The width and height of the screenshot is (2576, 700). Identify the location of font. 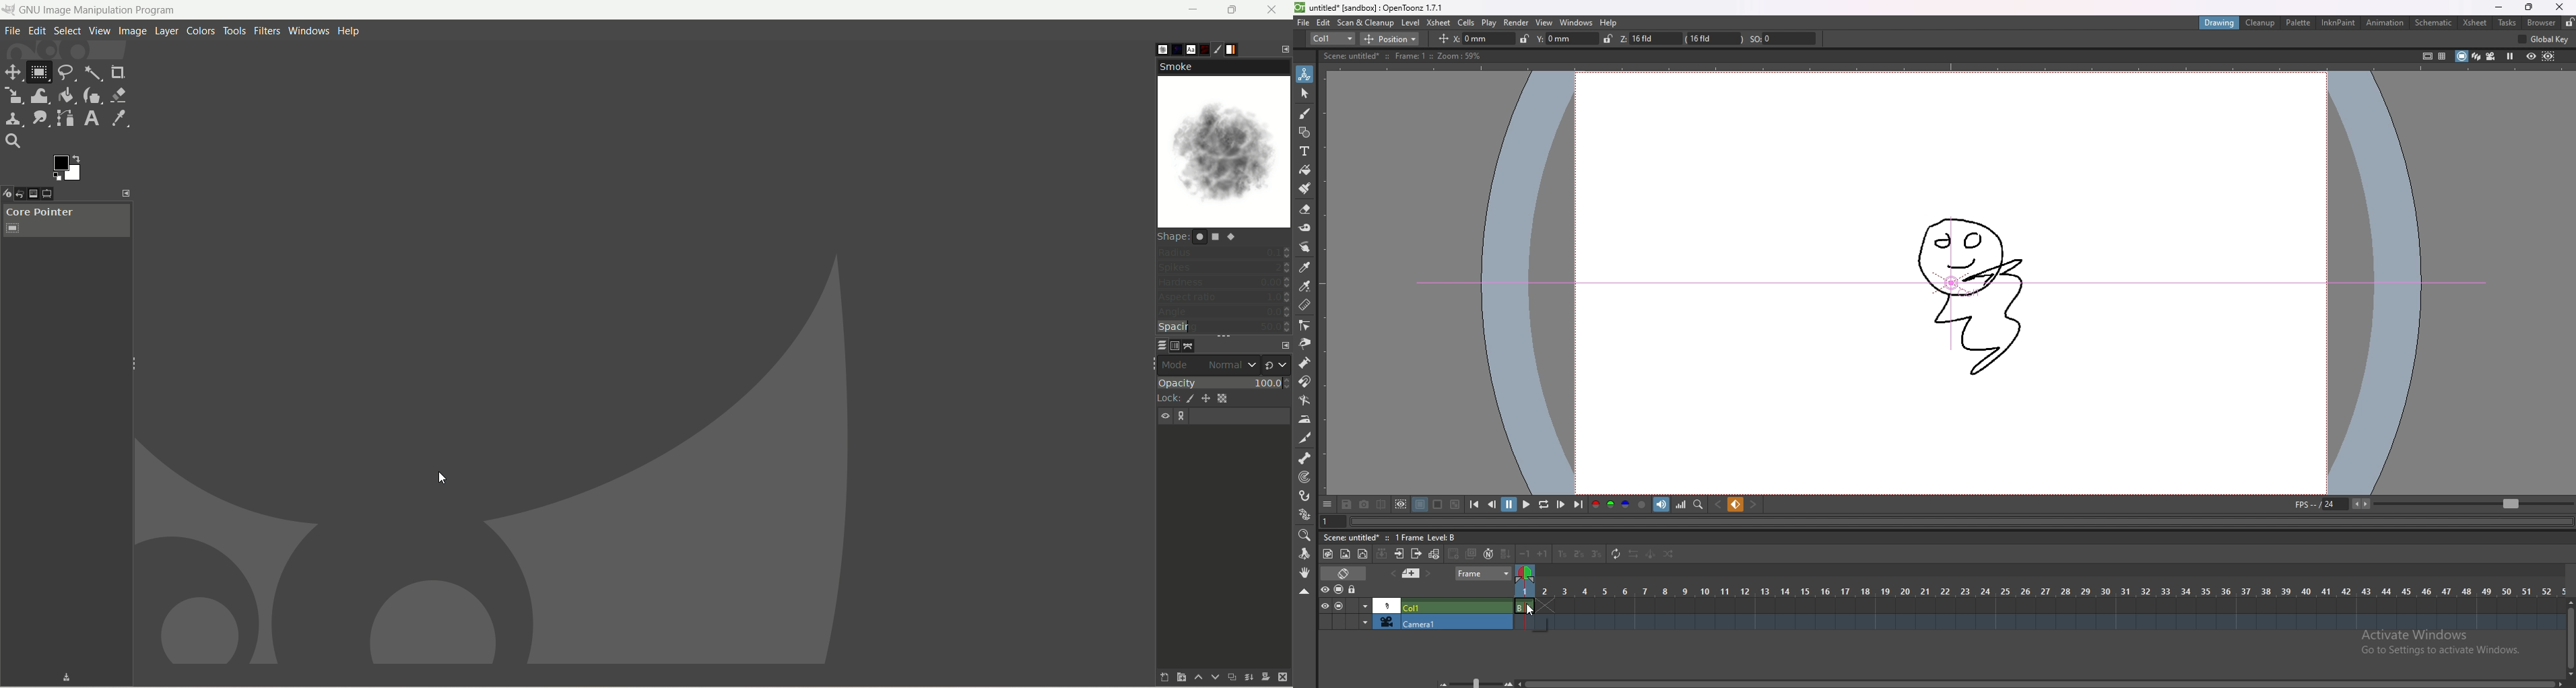
(1188, 48).